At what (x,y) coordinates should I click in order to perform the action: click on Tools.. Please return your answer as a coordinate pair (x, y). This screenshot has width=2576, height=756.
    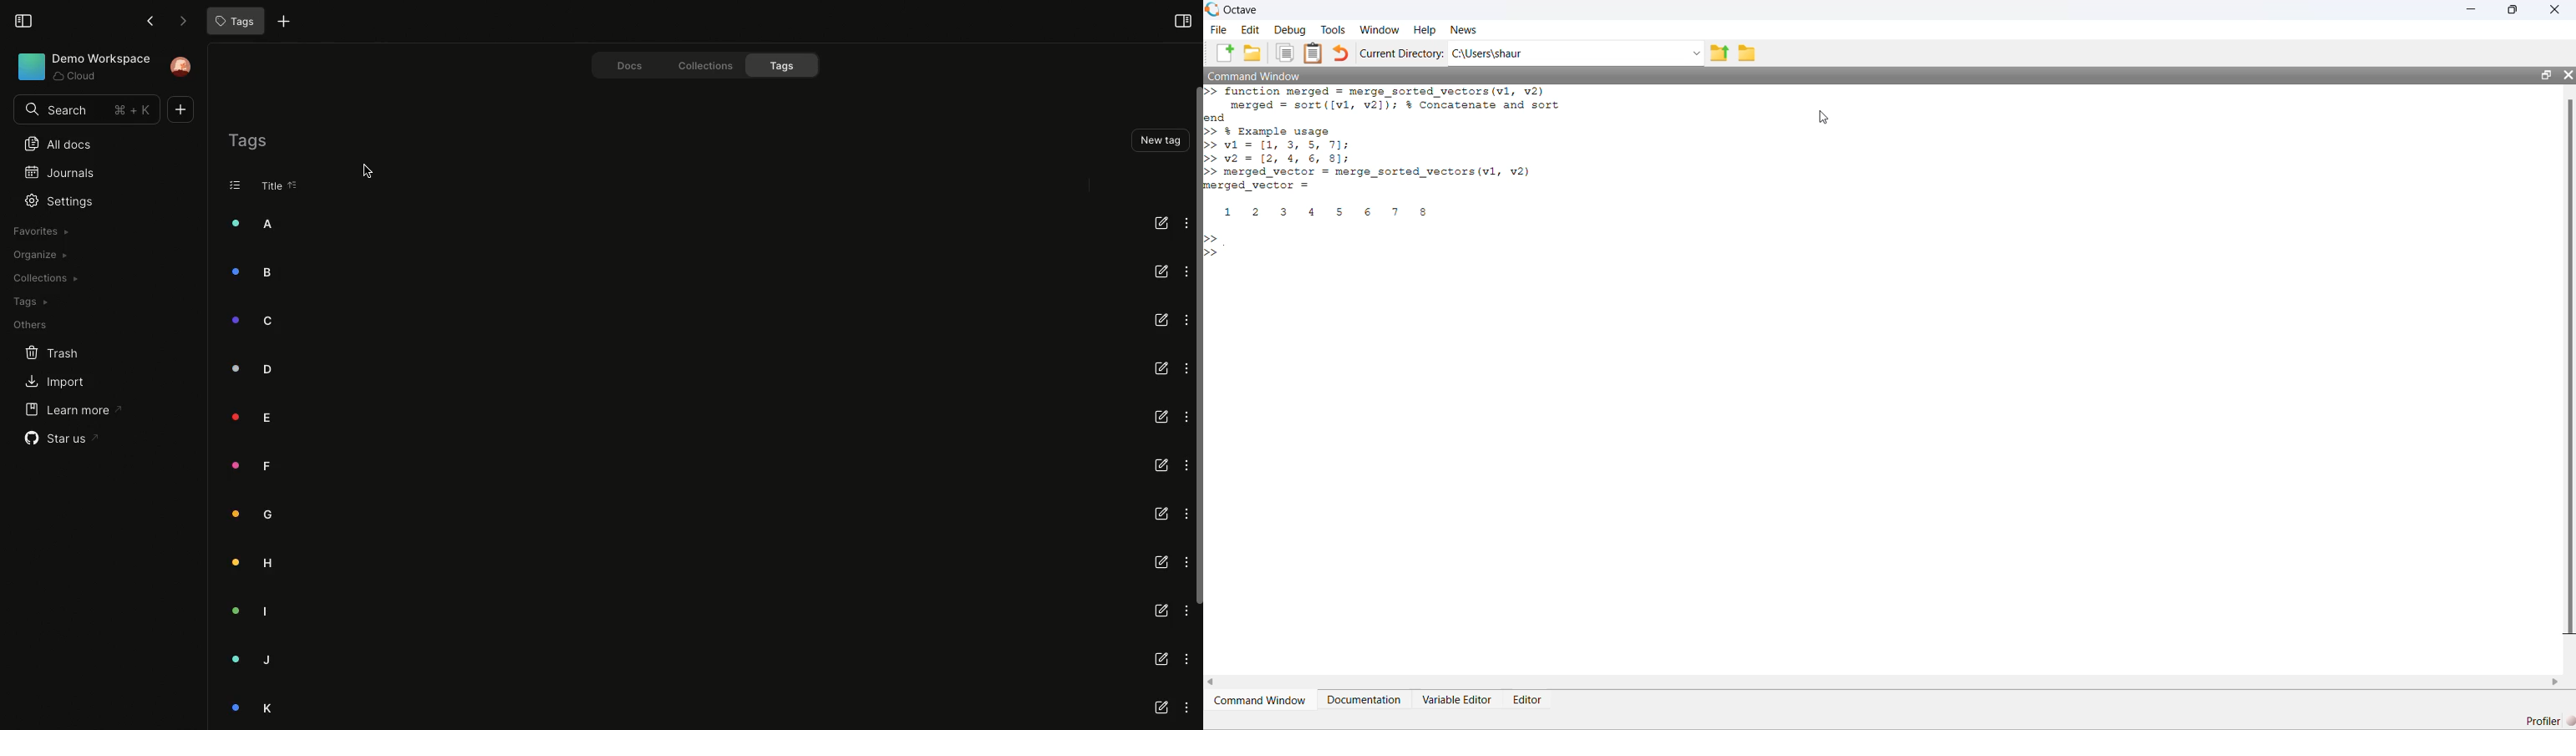
    Looking at the image, I should click on (1333, 30).